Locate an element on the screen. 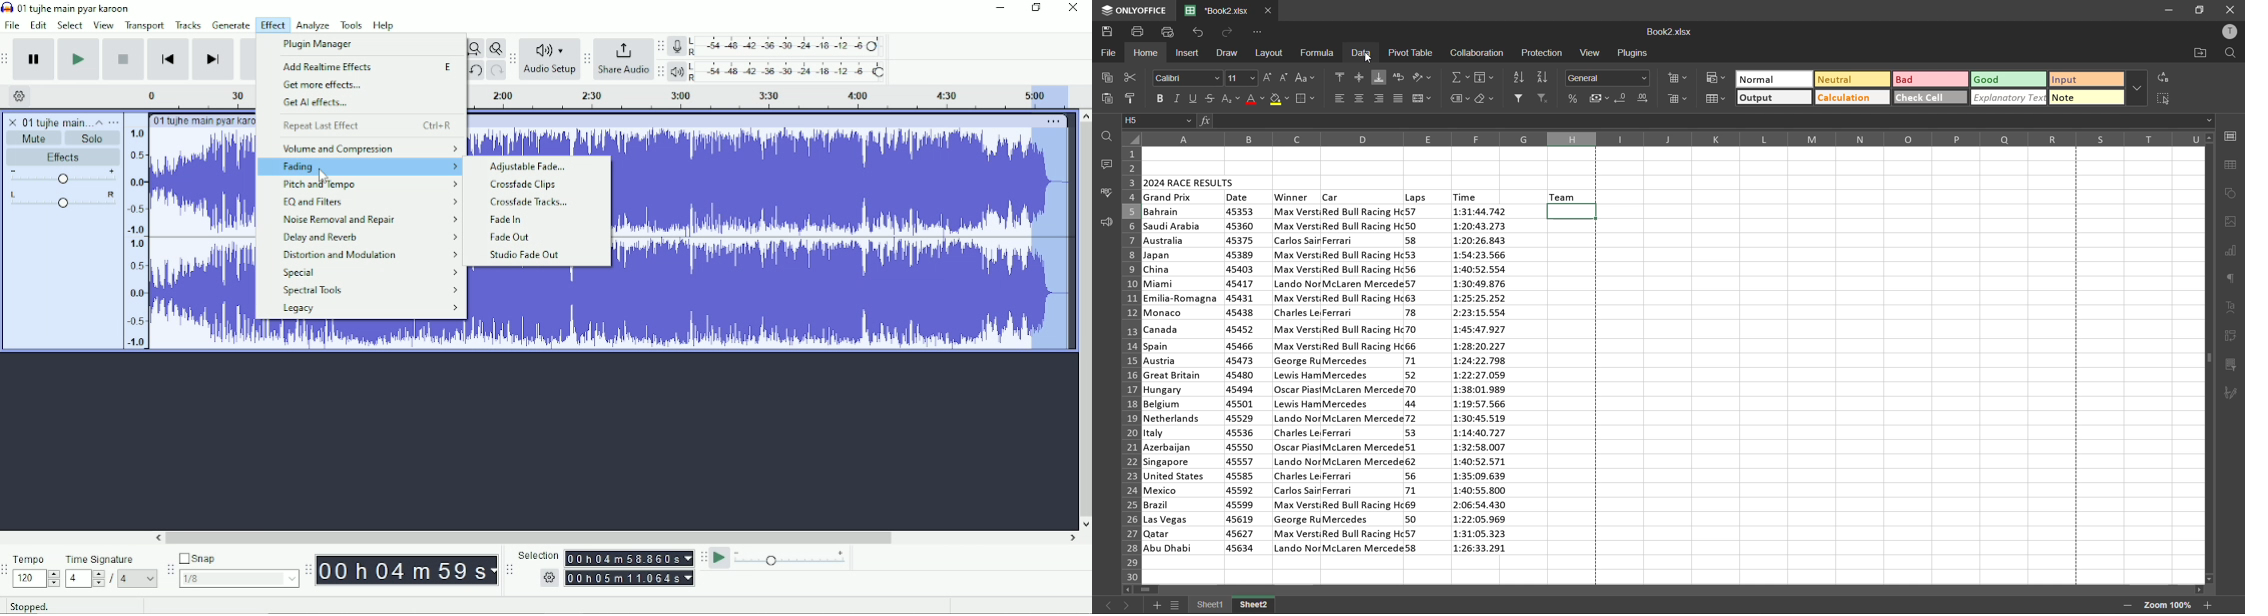  open location is located at coordinates (2201, 53).